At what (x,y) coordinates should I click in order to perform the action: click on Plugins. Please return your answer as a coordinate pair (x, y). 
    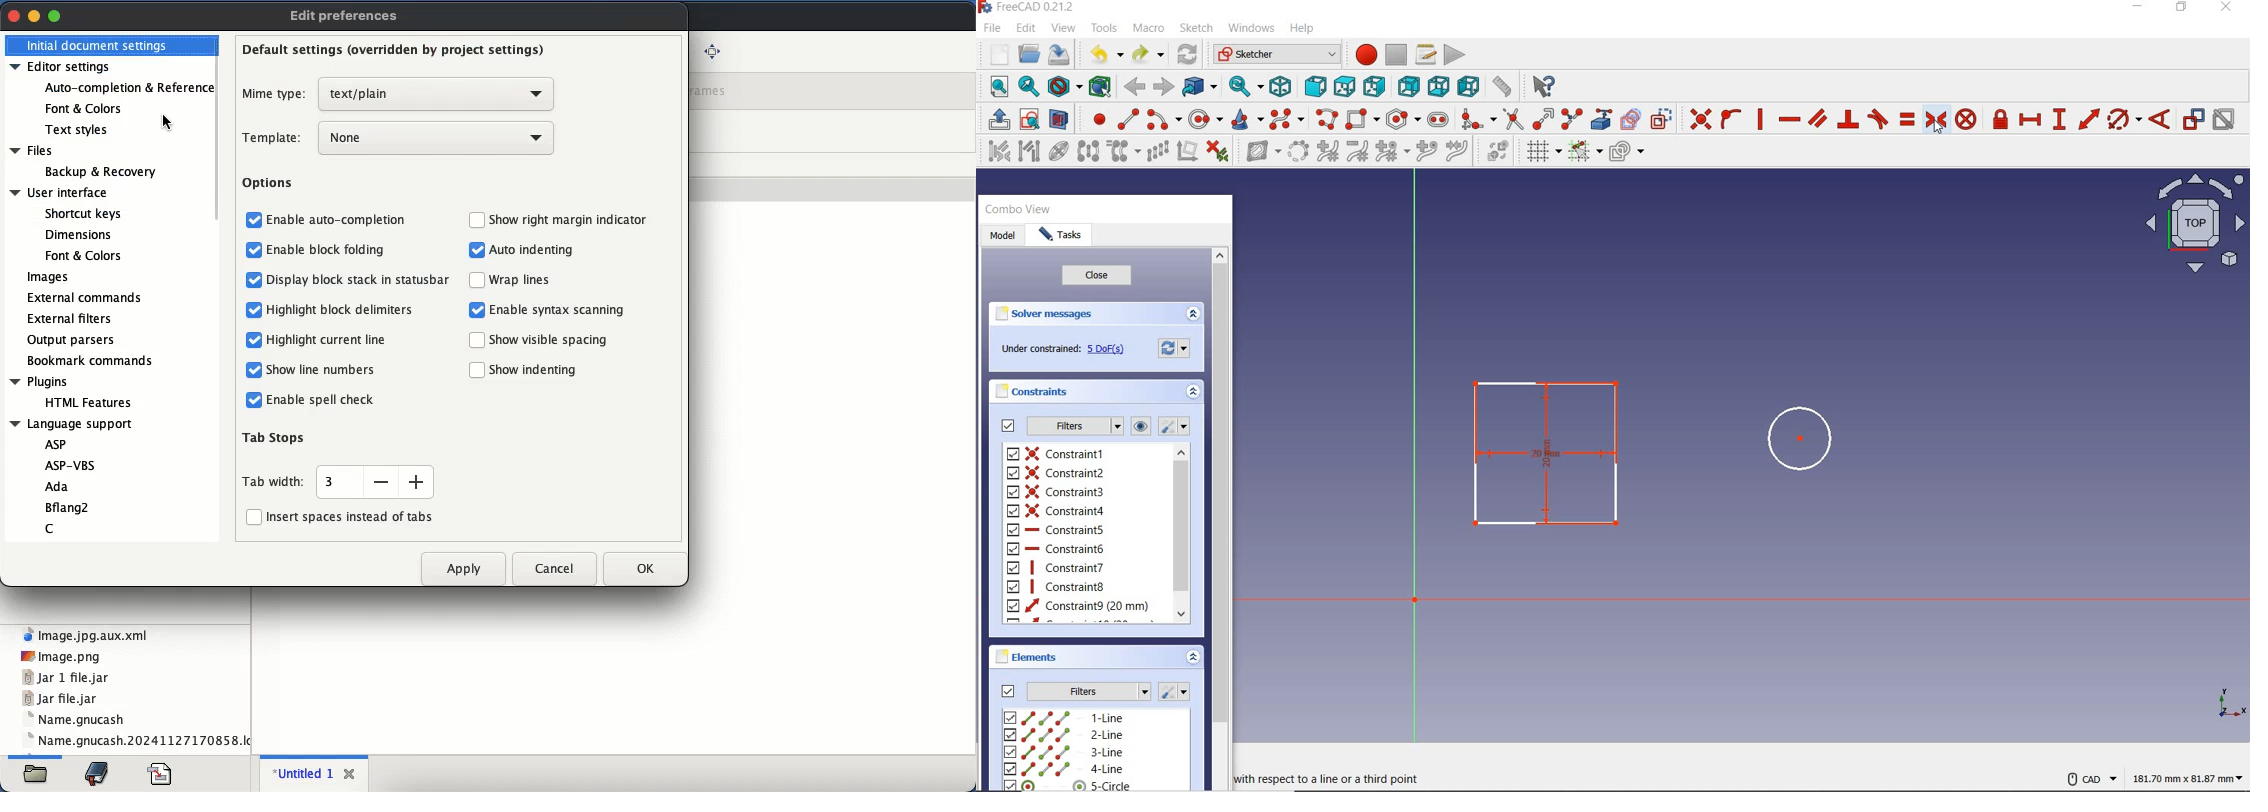
    Looking at the image, I should click on (40, 381).